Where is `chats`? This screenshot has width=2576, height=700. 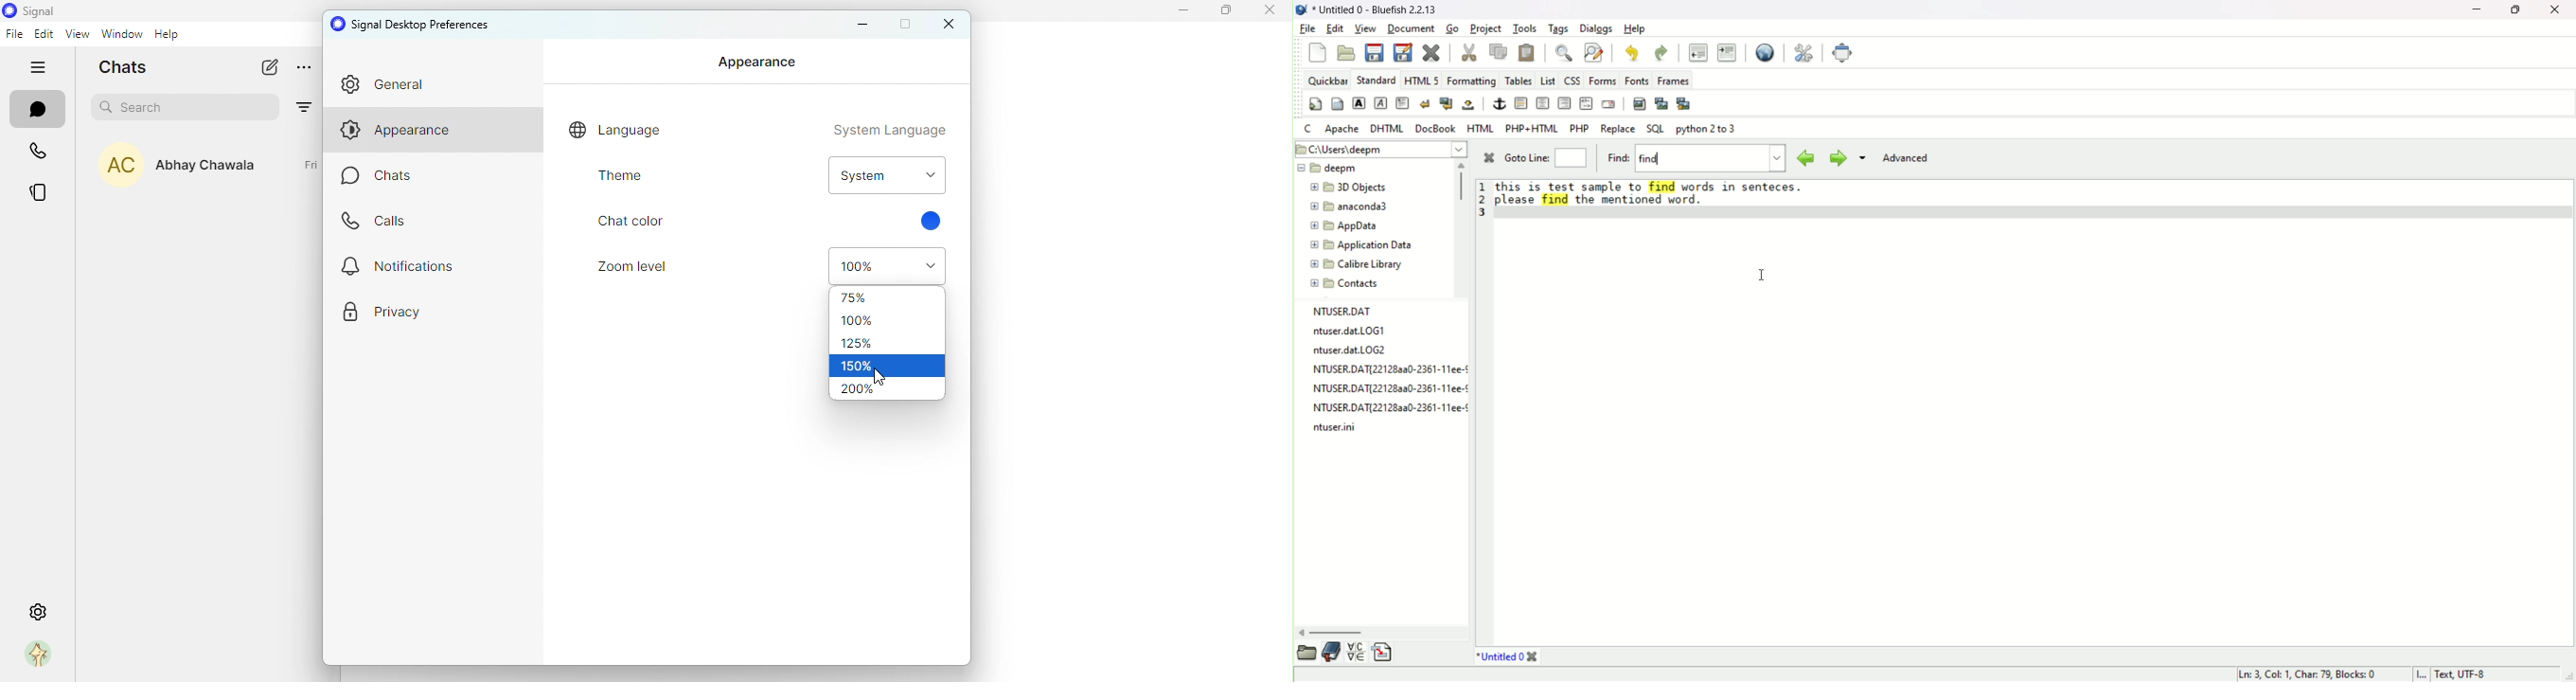
chats is located at coordinates (35, 110).